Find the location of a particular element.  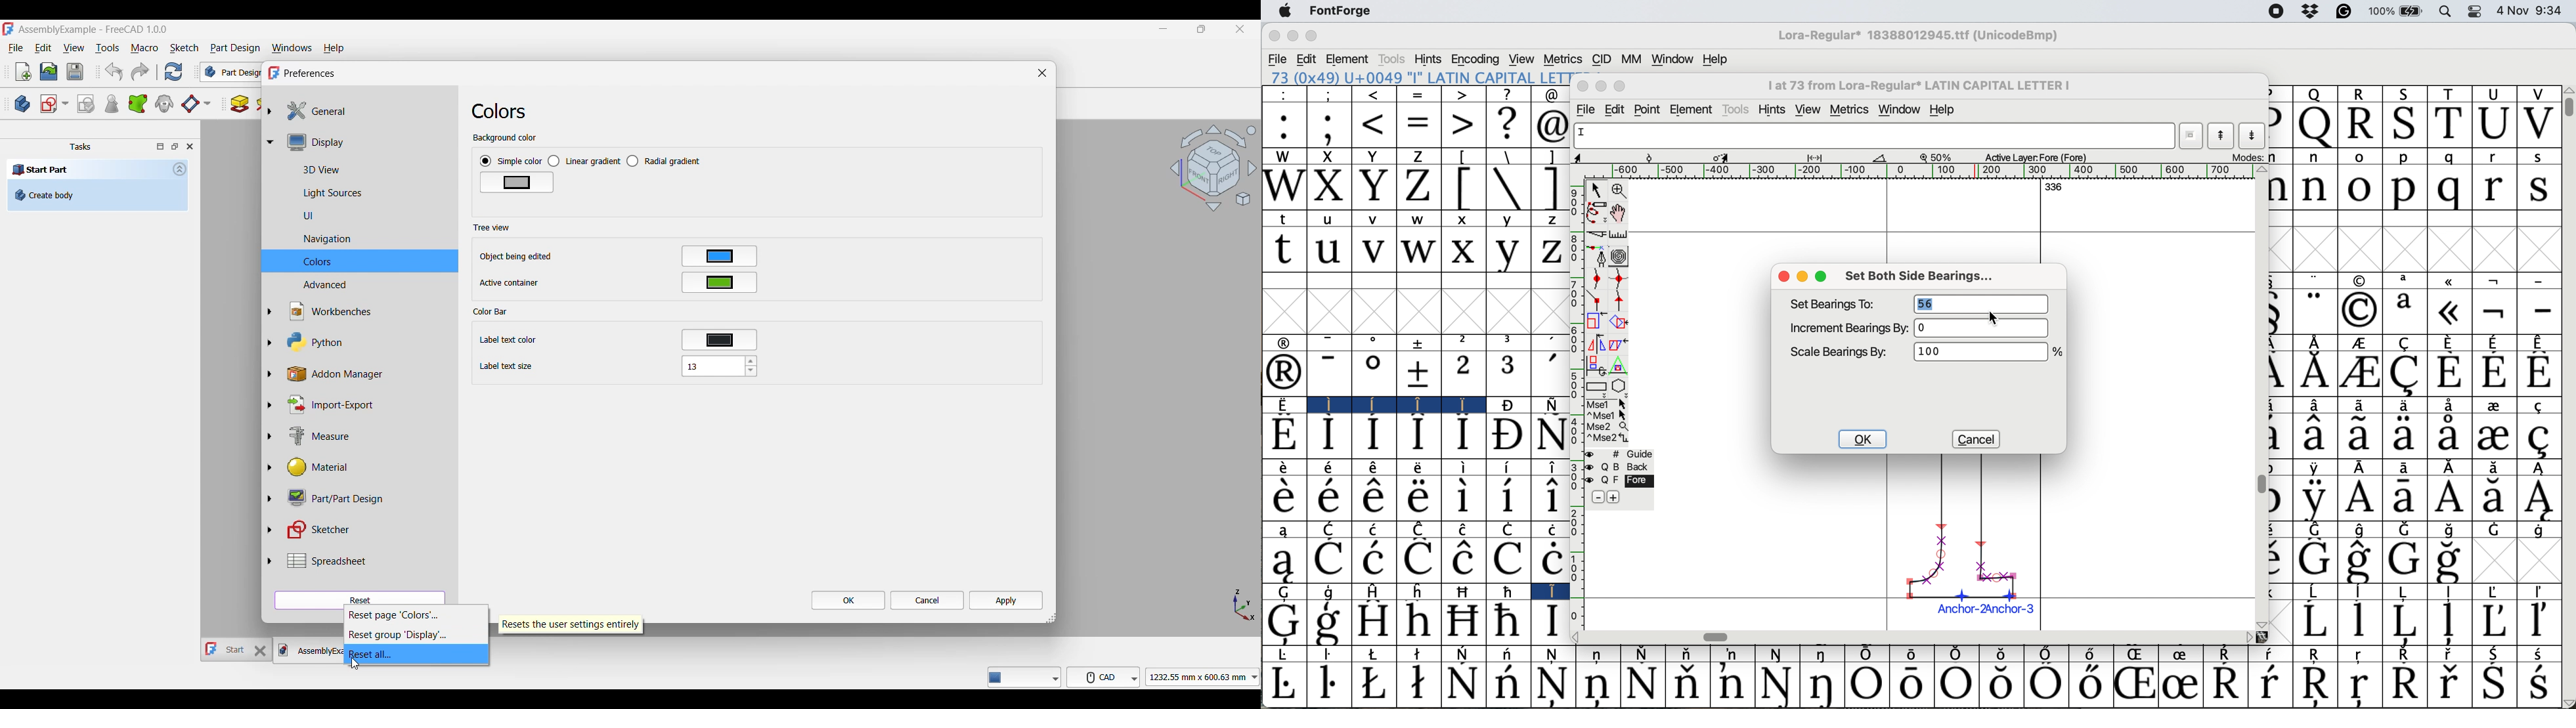

Cancel is located at coordinates (928, 600).